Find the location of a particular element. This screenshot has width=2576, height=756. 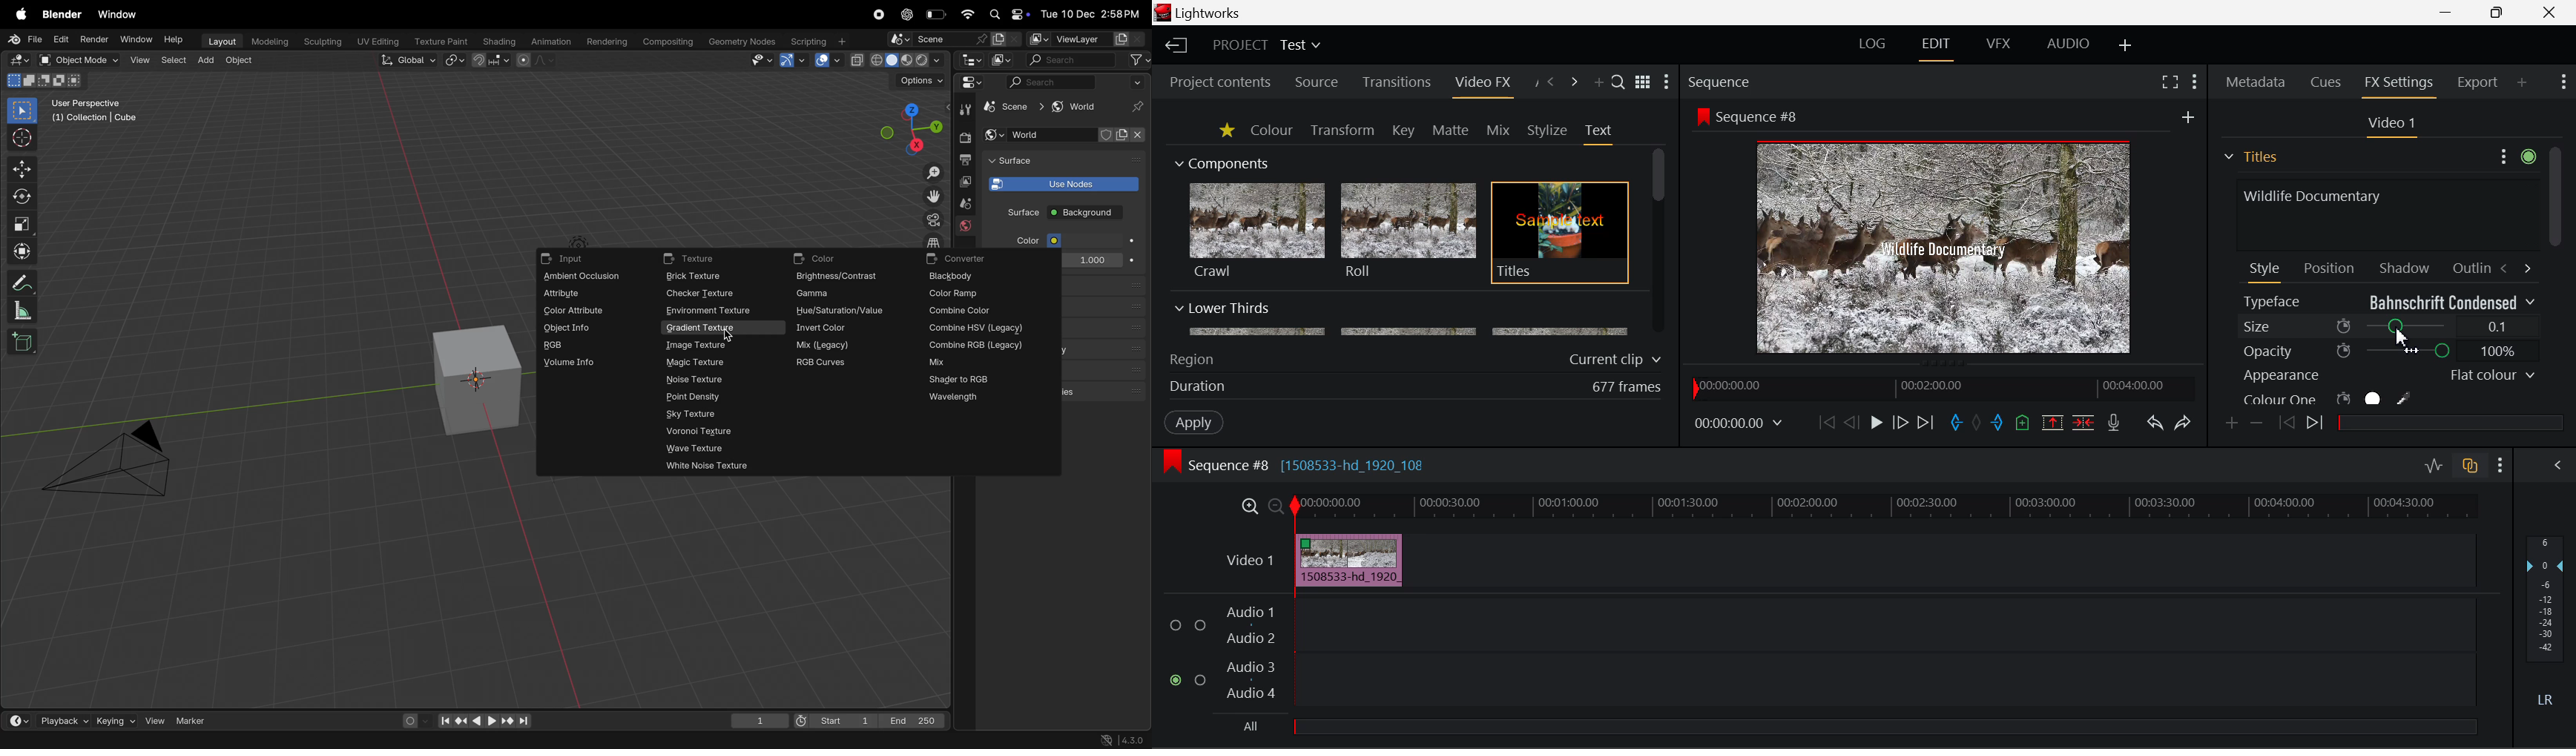

Remove Marked Section is located at coordinates (2052, 423).